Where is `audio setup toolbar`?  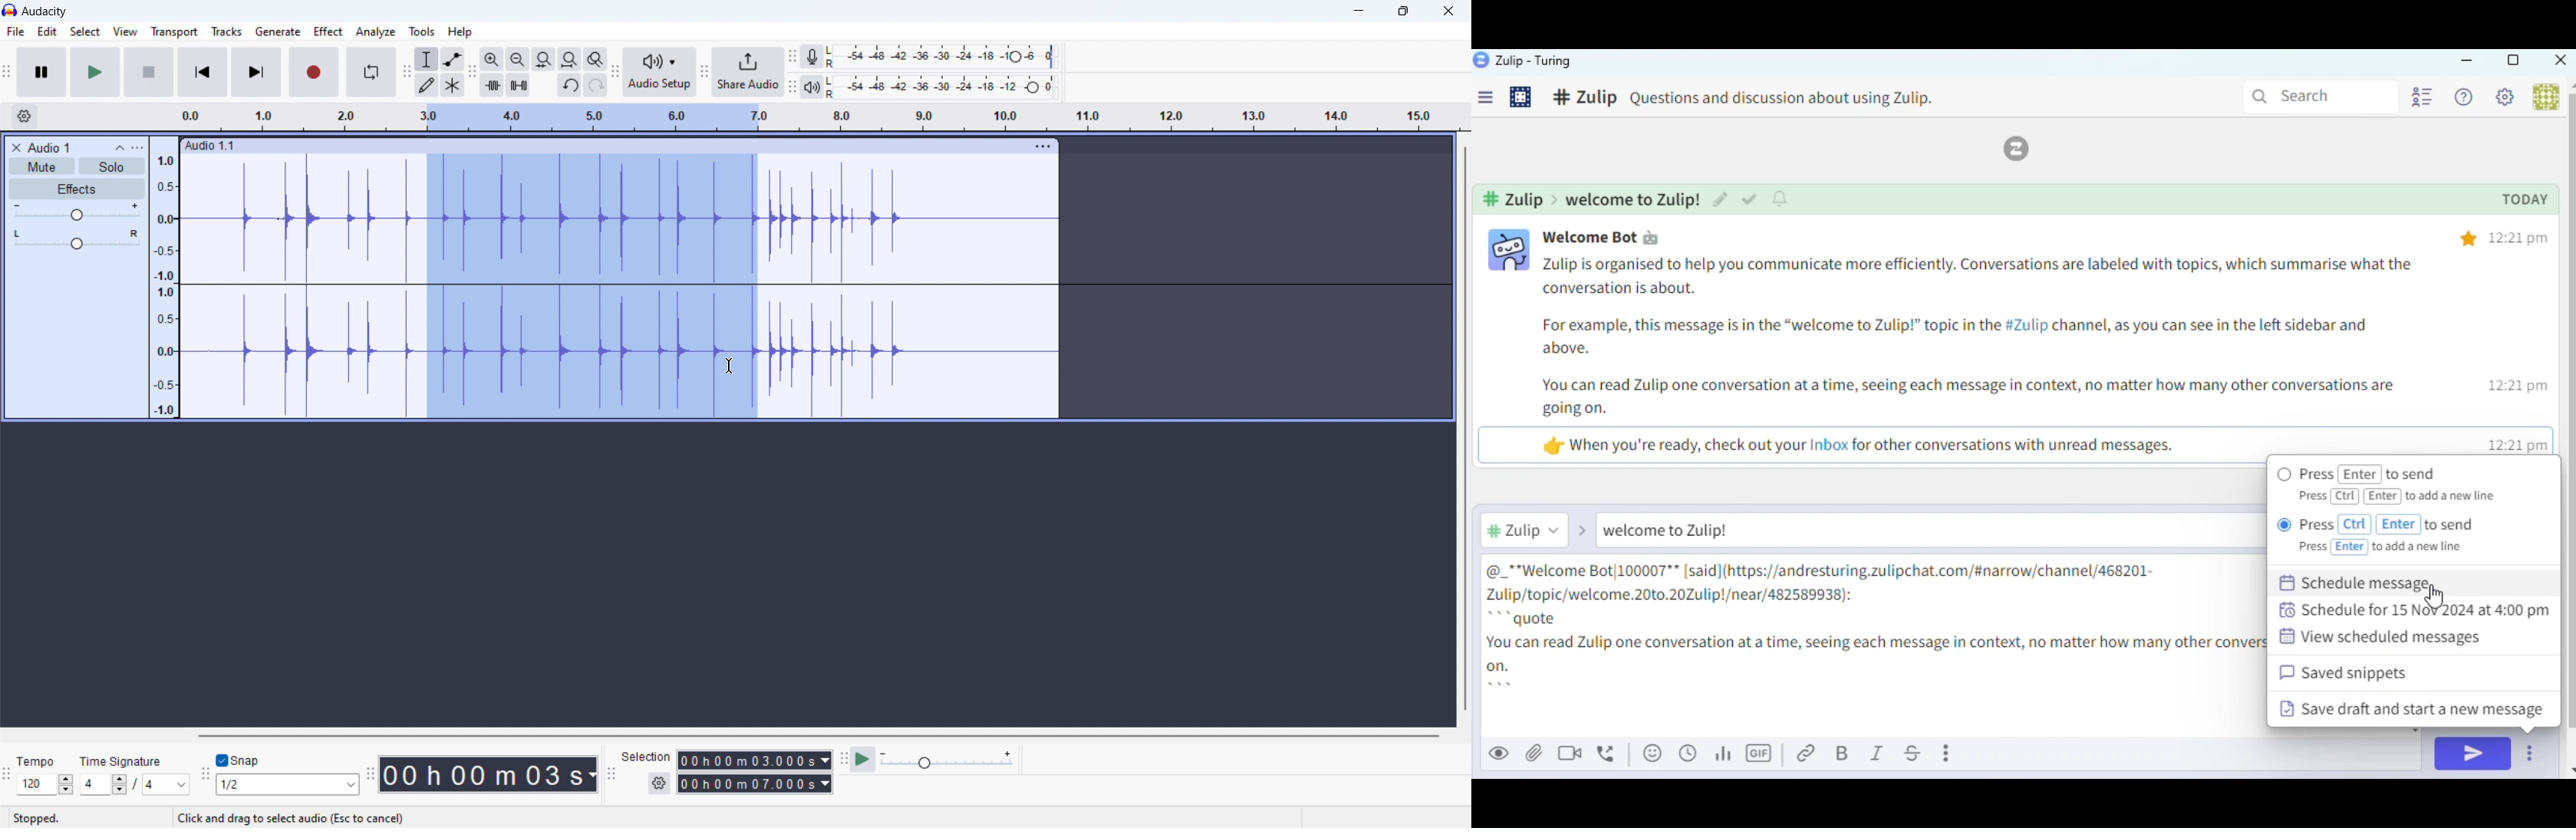 audio setup toolbar is located at coordinates (615, 71).